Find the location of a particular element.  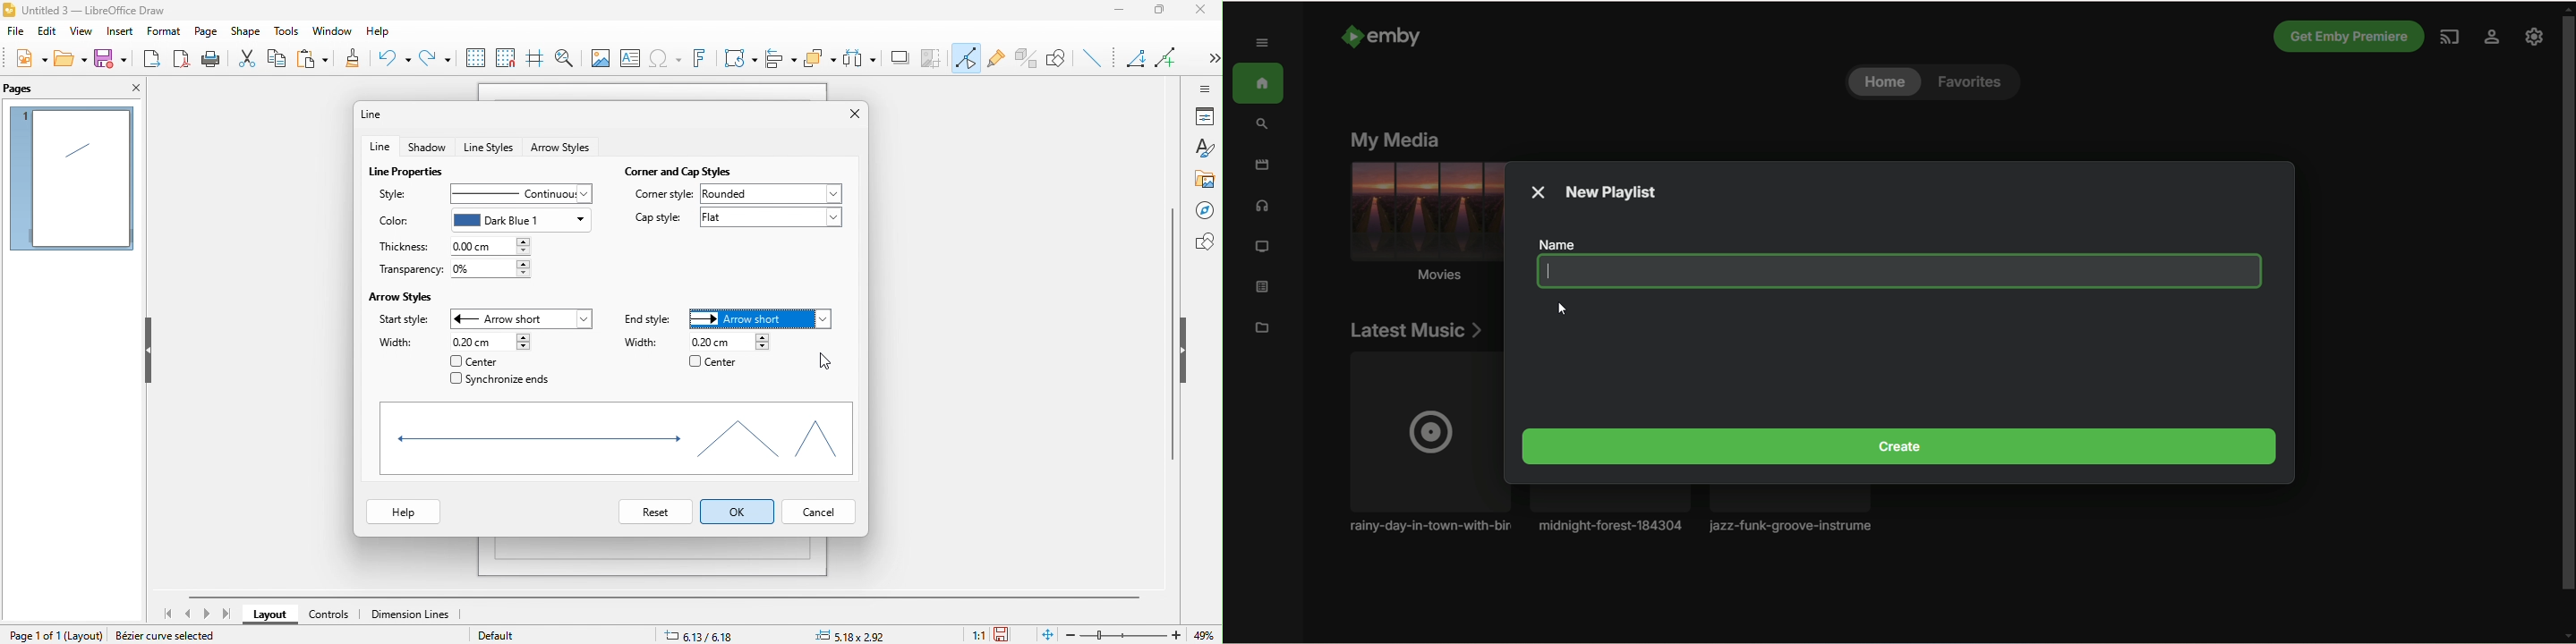

arrow short is located at coordinates (526, 318).